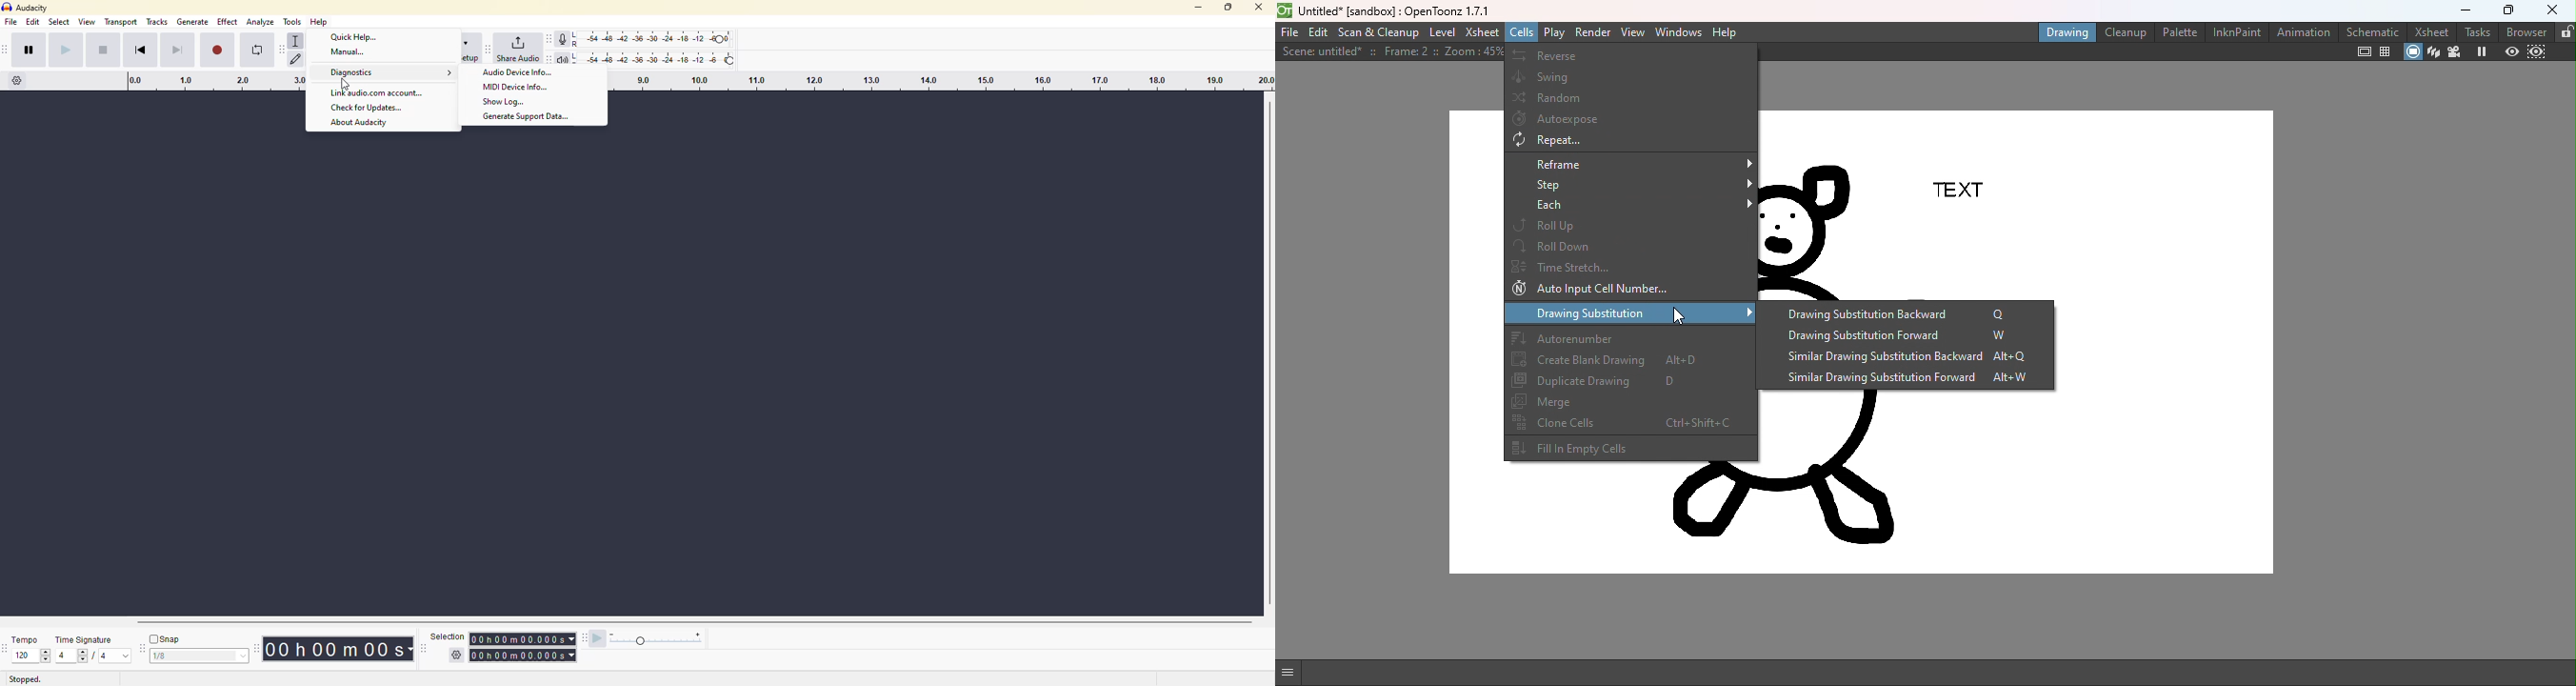  I want to click on generate, so click(193, 23).